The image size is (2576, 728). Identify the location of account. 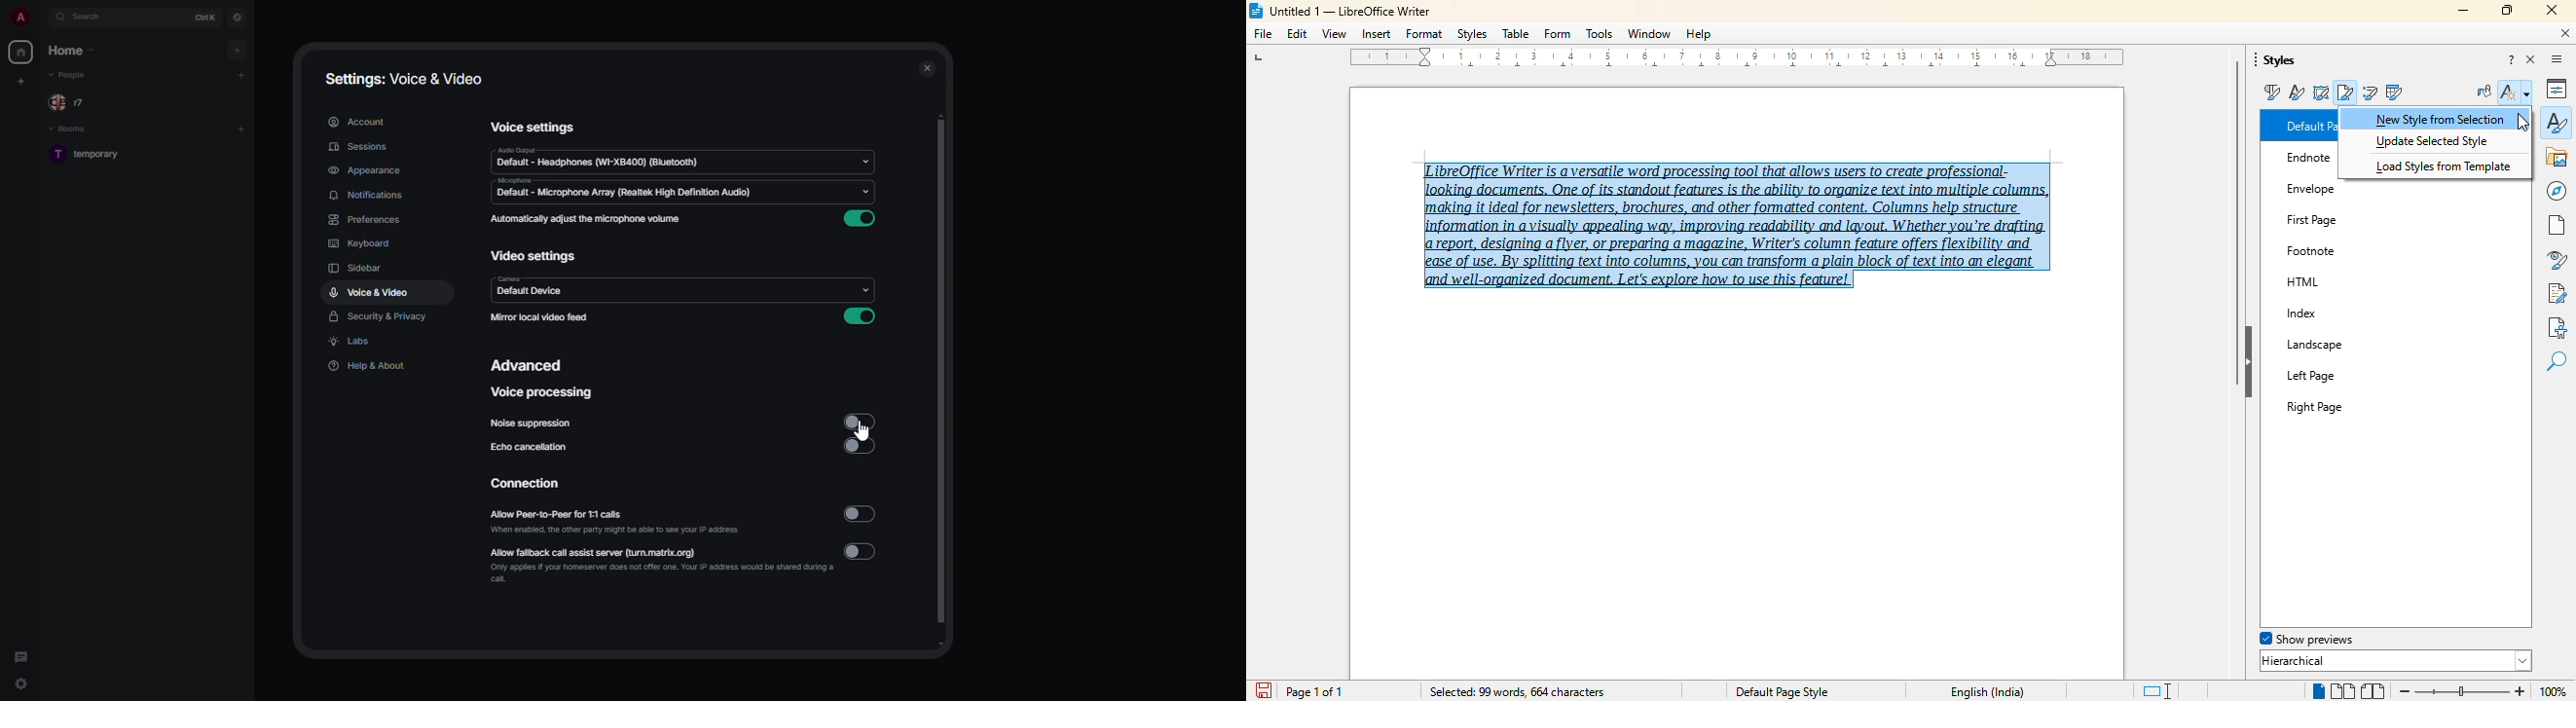
(357, 120).